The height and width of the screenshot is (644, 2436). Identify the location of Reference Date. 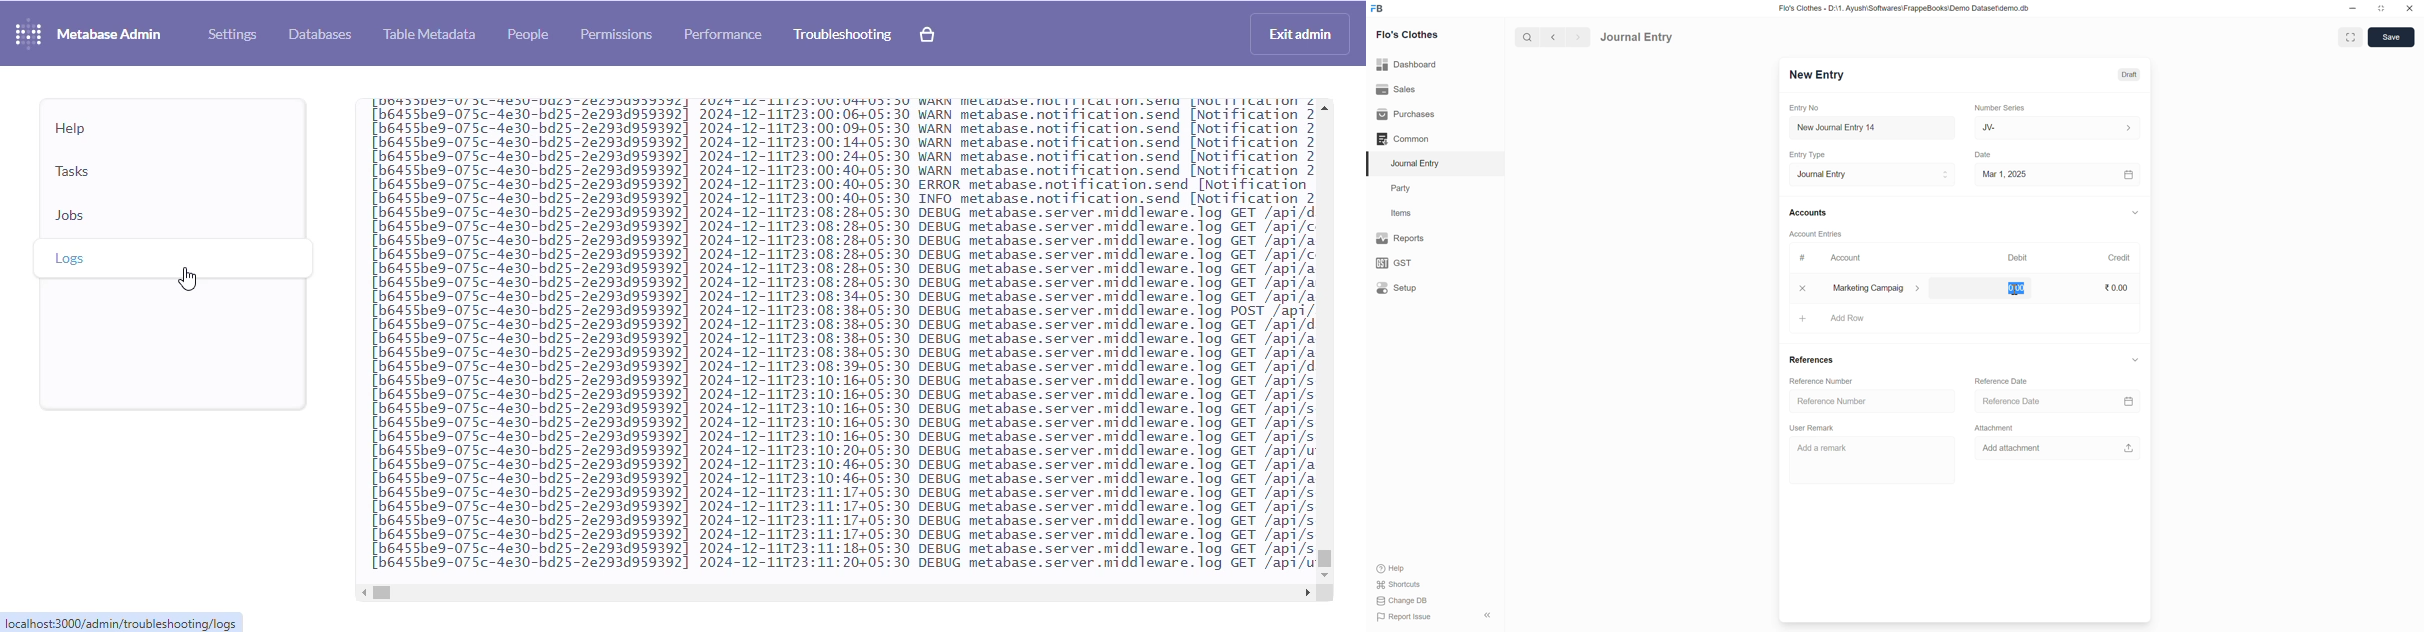
(2014, 400).